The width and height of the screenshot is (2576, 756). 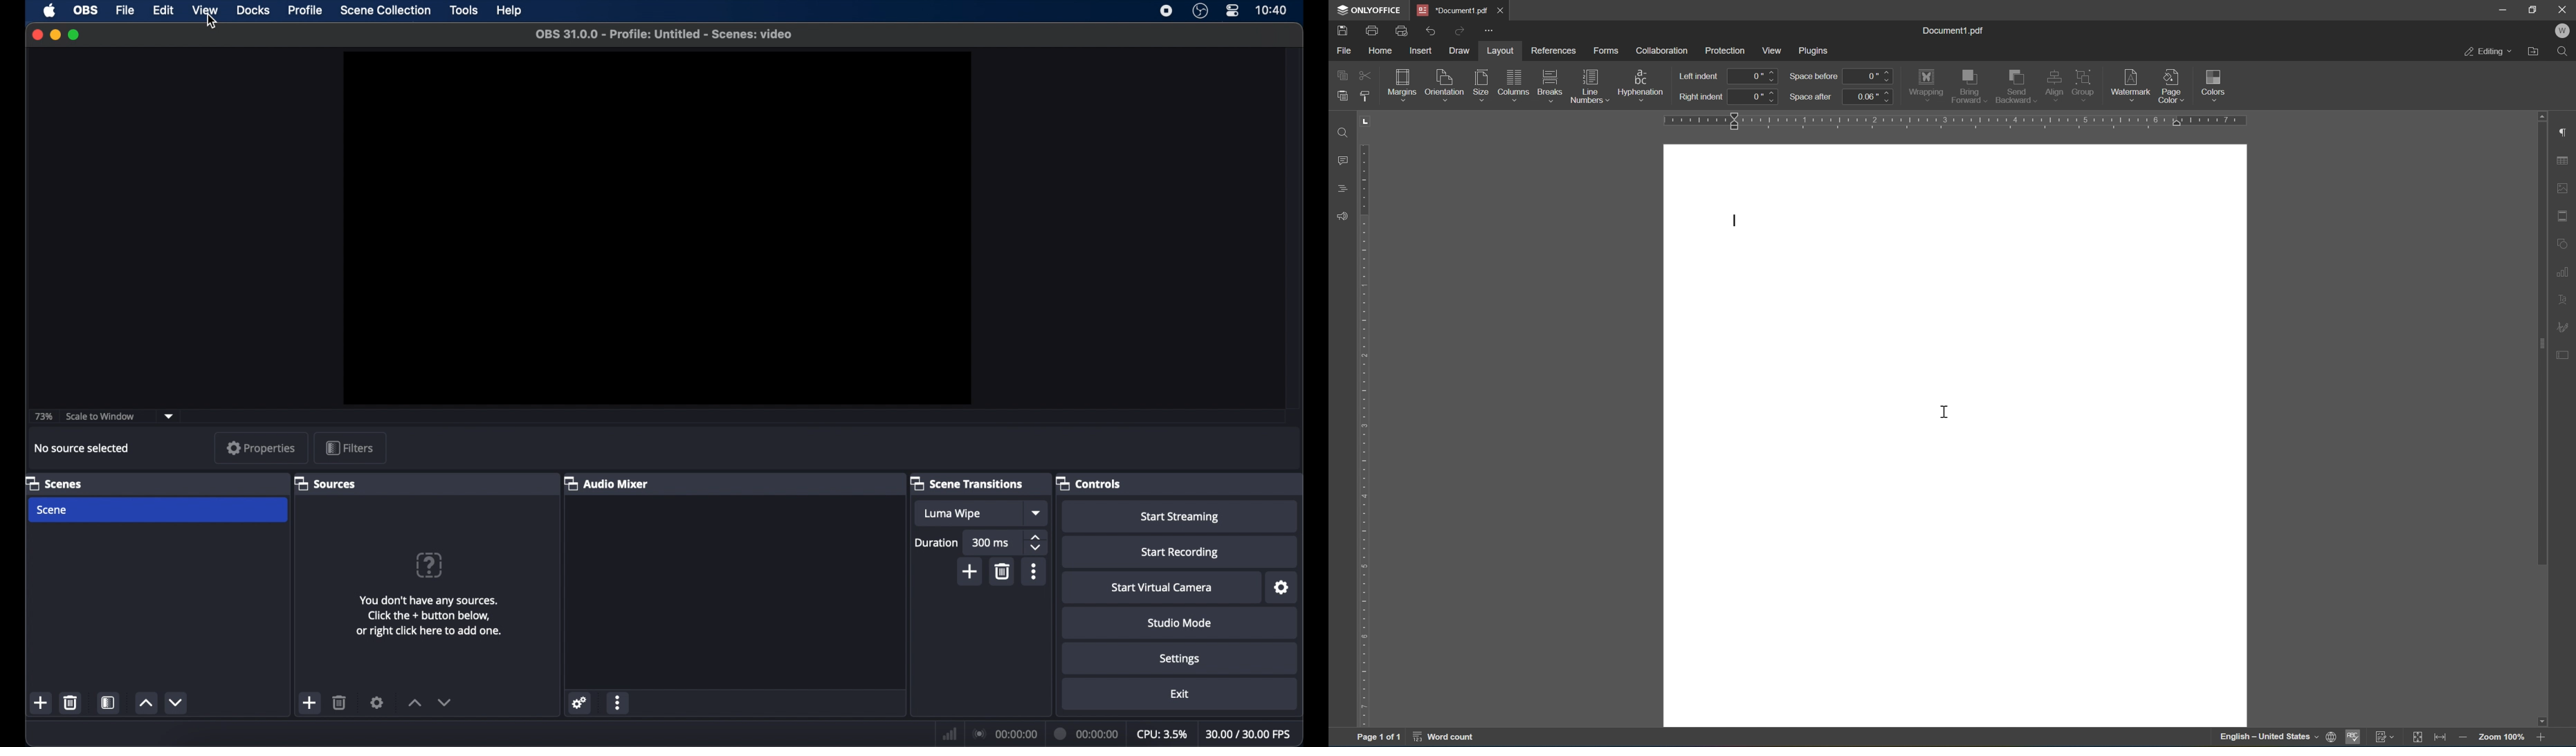 I want to click on margins, so click(x=1401, y=83).